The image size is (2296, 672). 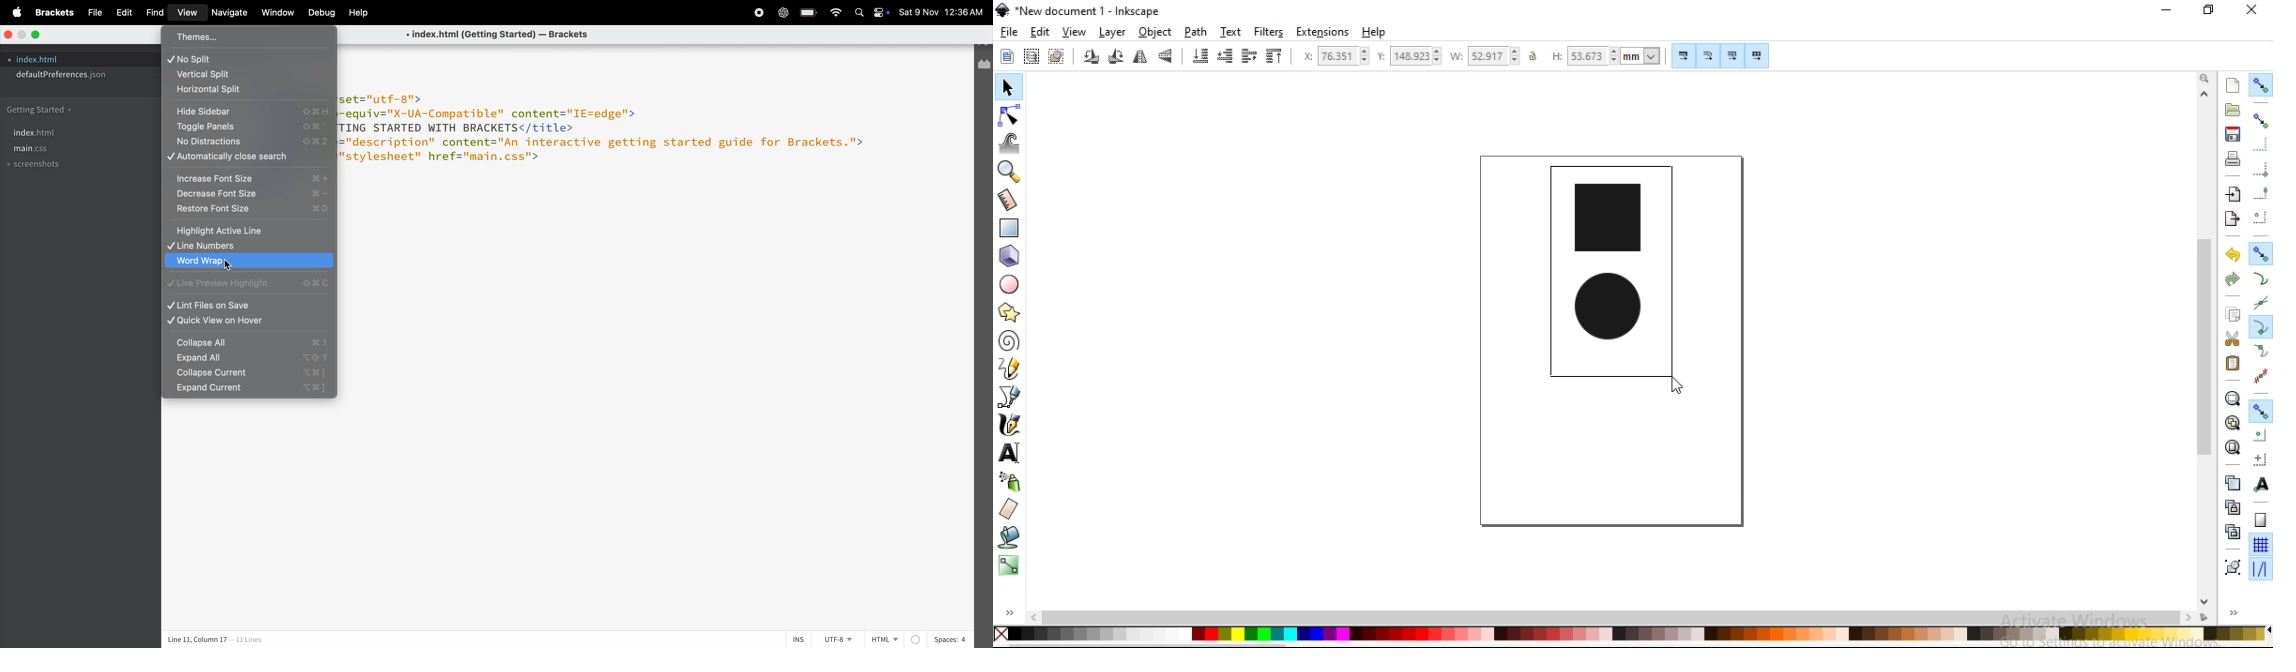 What do you see at coordinates (1758, 56) in the screenshot?
I see `move patterns along with object` at bounding box center [1758, 56].